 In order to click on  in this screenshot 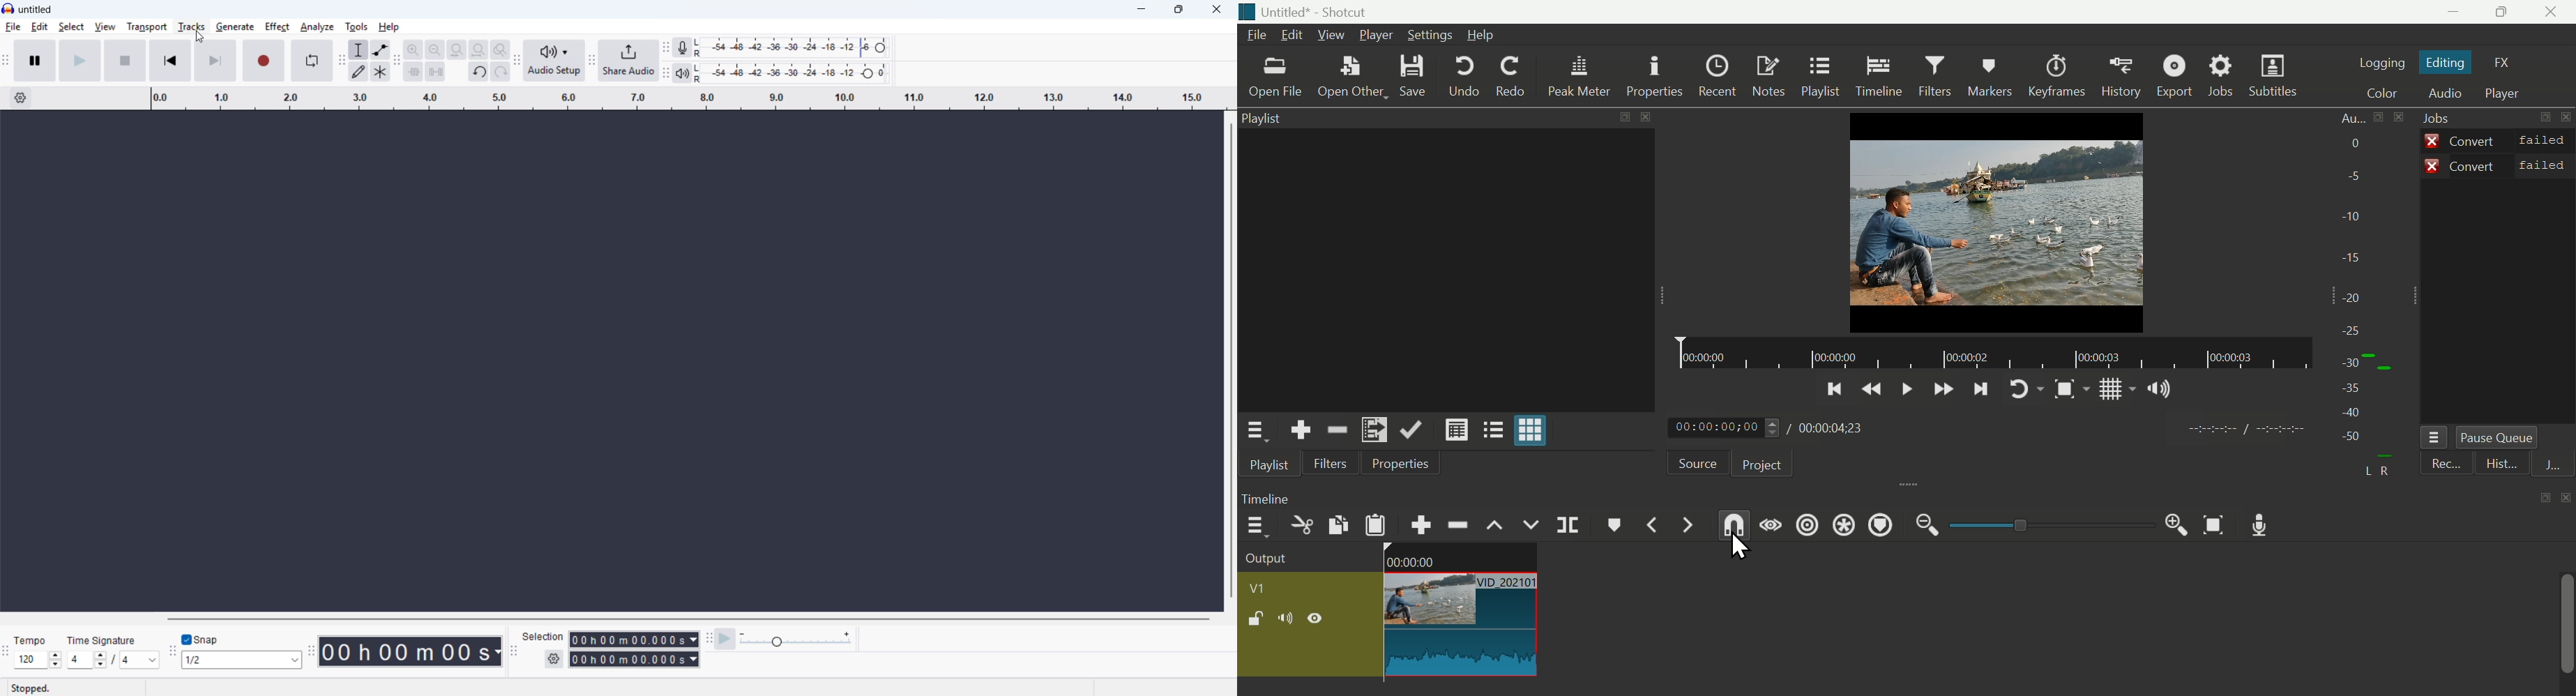, I will do `click(1701, 462)`.